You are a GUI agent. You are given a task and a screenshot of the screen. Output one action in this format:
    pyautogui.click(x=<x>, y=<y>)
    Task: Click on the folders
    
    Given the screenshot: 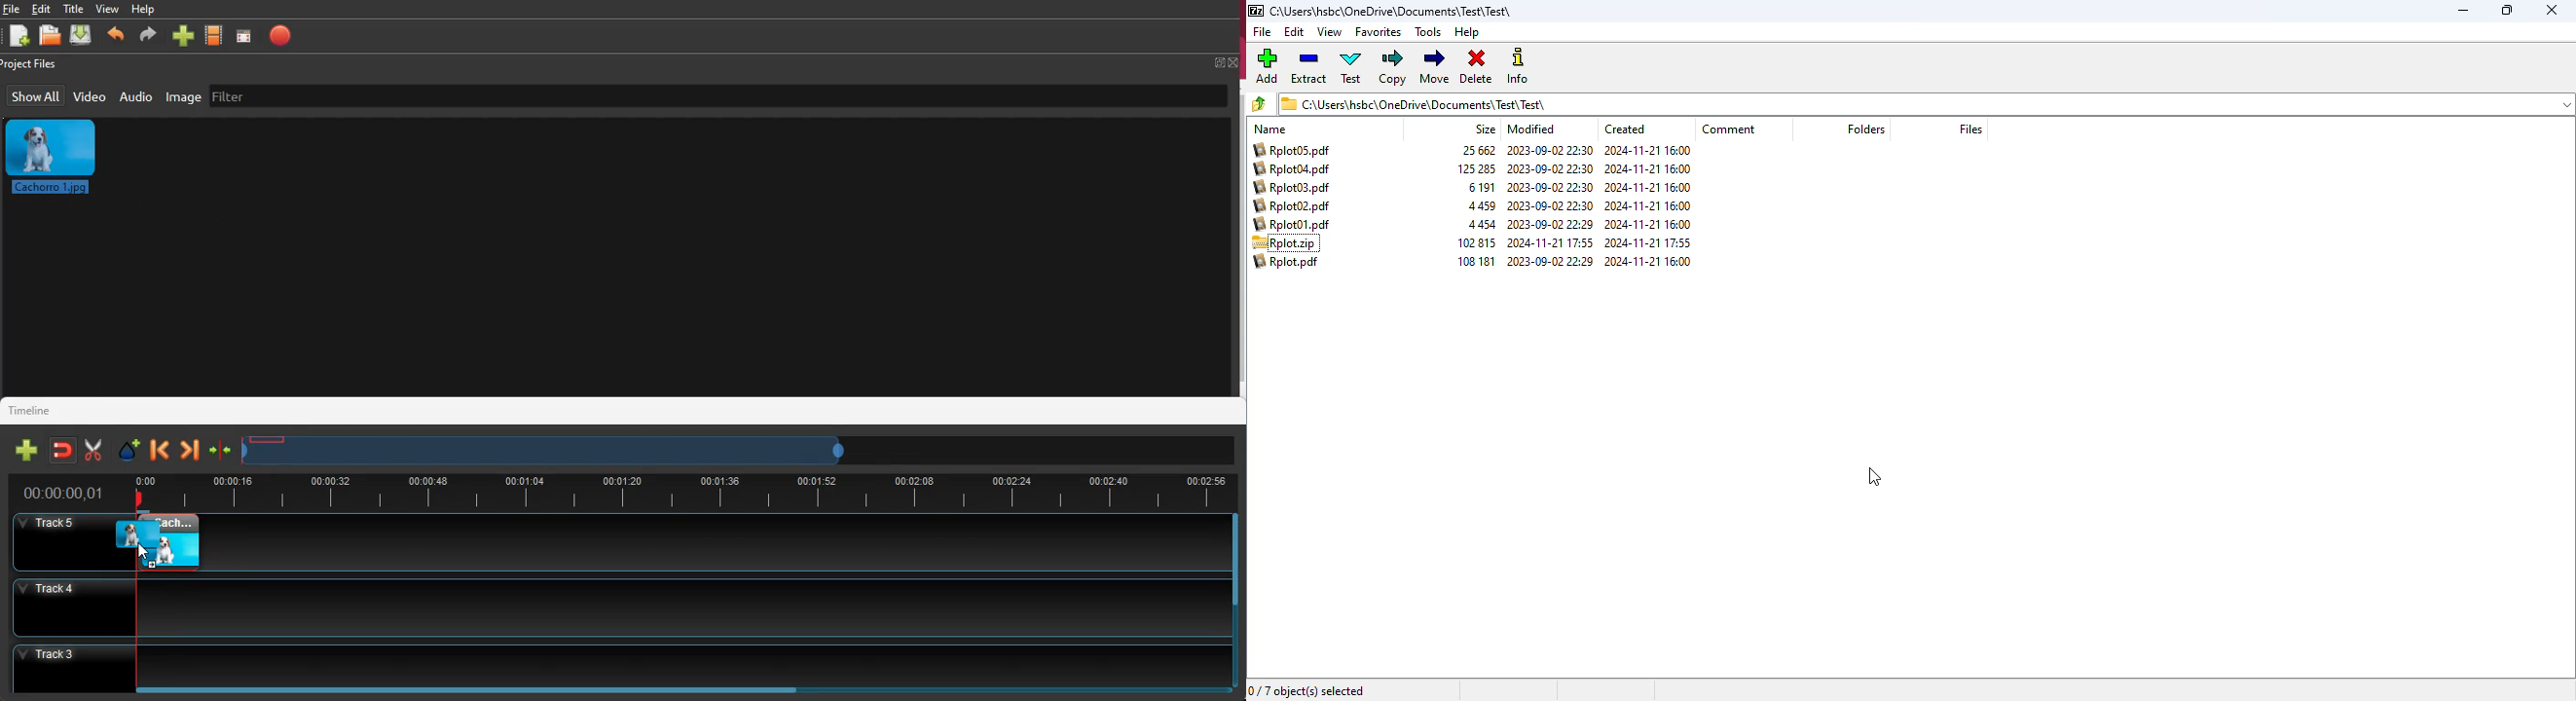 What is the action you would take?
    pyautogui.click(x=1865, y=129)
    